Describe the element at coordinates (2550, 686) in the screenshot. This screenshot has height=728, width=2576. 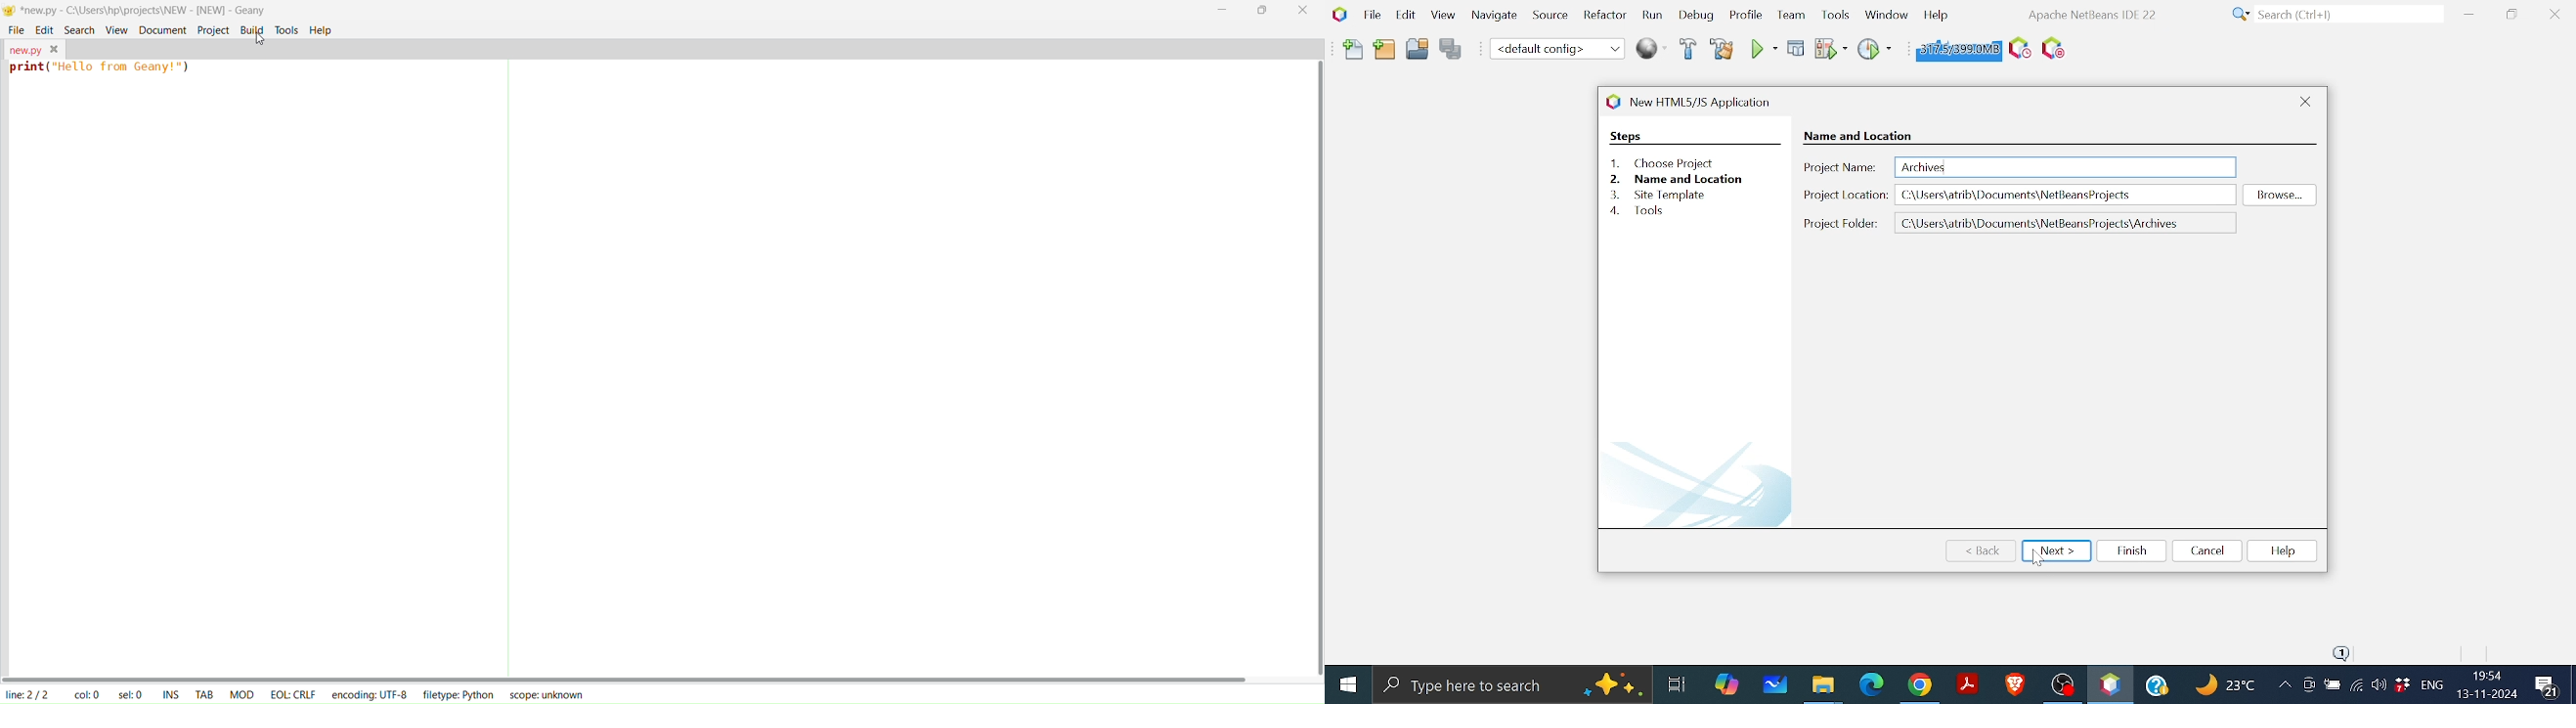
I see `Comments` at that location.